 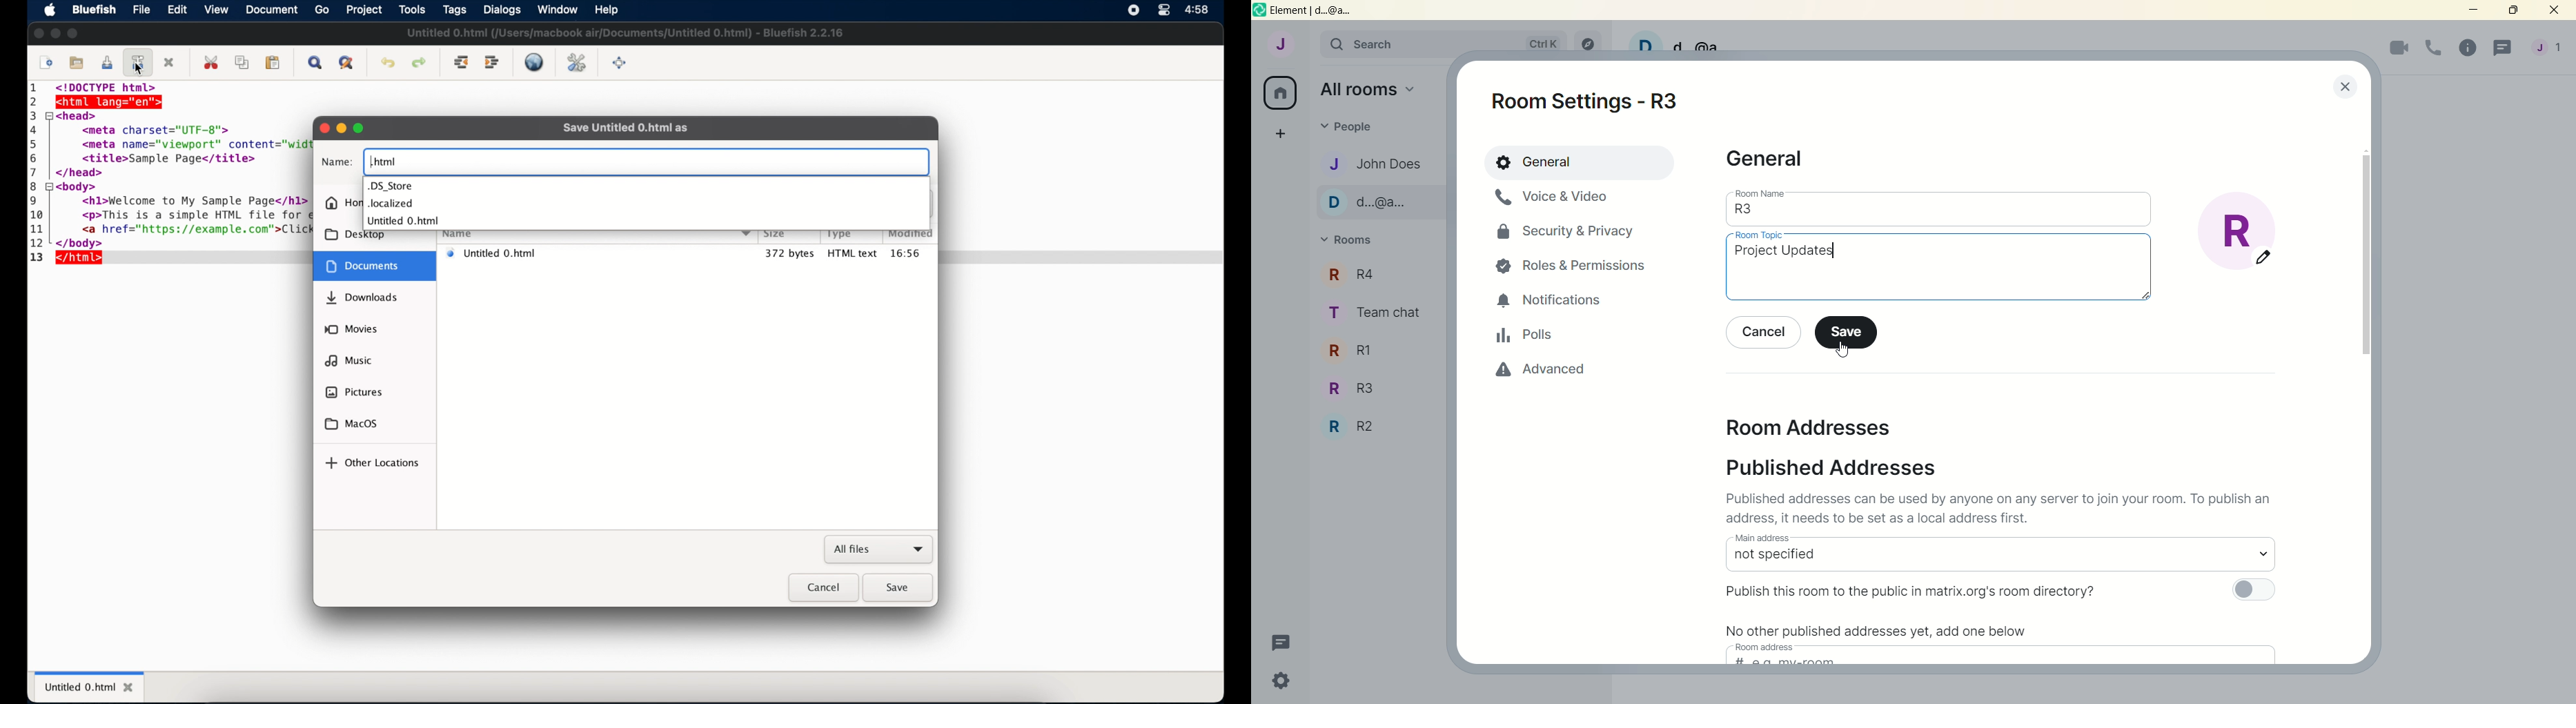 I want to click on full screen, so click(x=620, y=63).